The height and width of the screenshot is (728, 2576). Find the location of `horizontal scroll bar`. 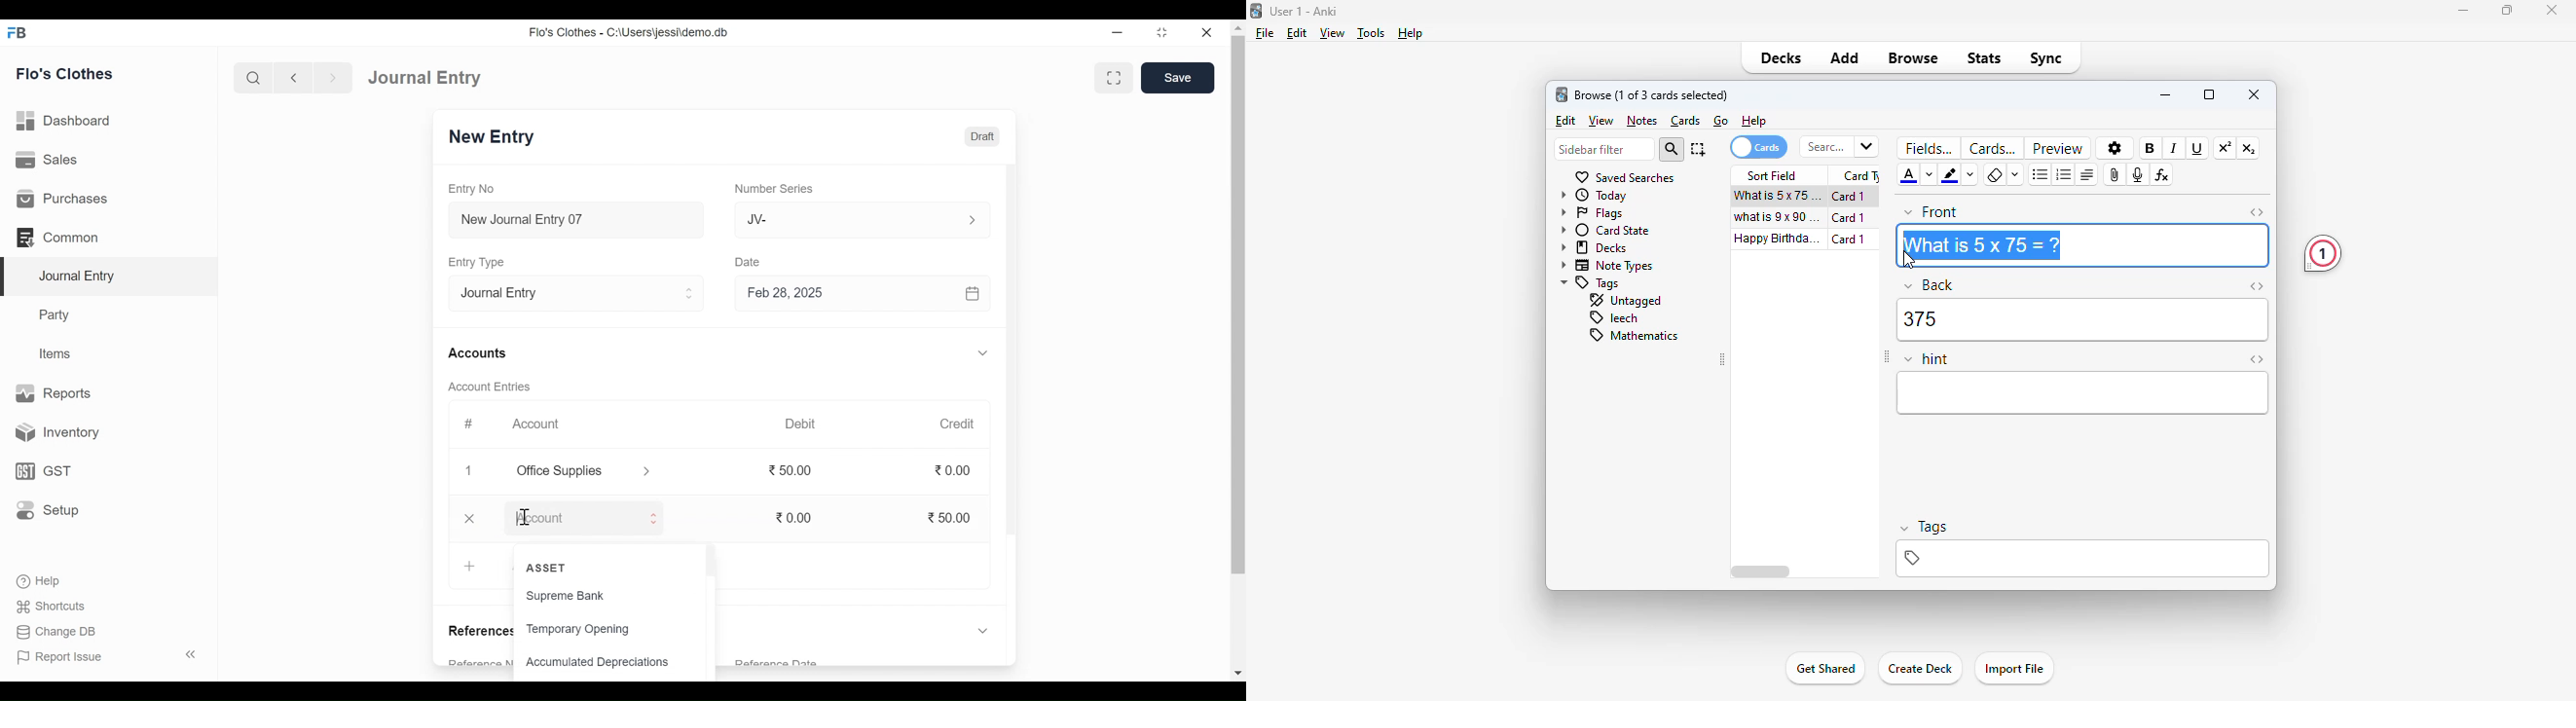

horizontal scroll bar is located at coordinates (1761, 572).